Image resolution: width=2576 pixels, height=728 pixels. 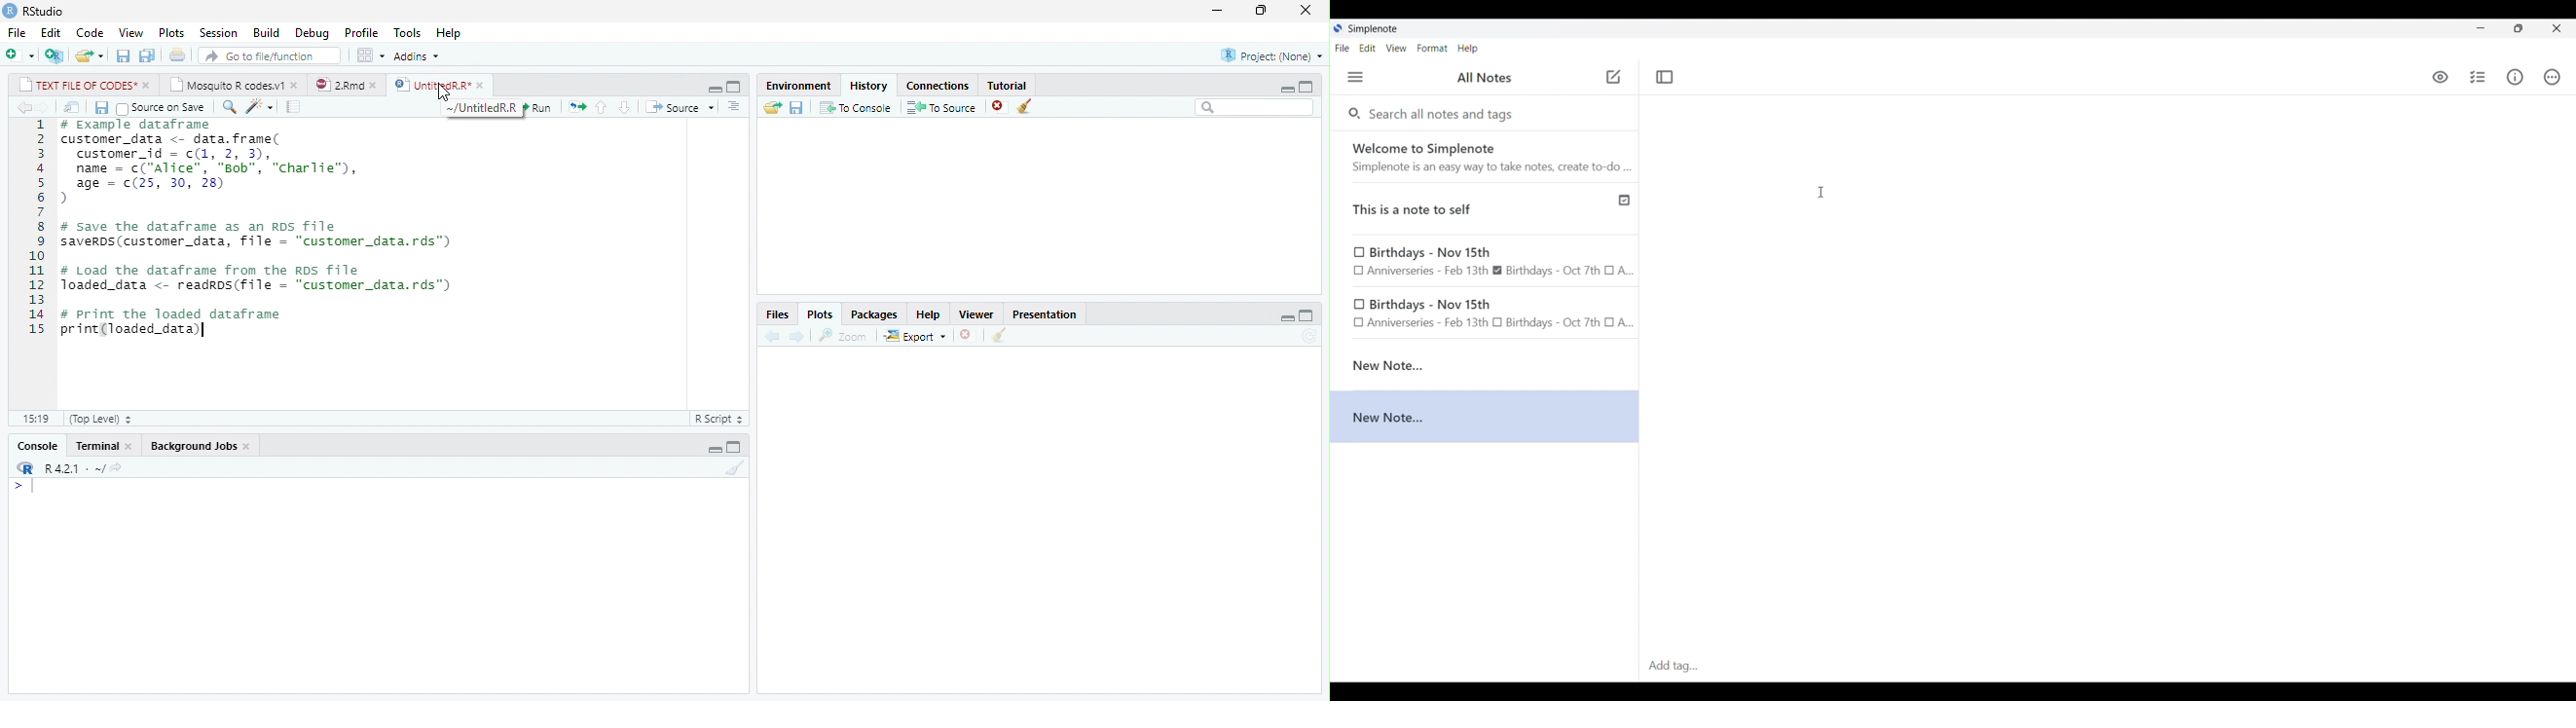 I want to click on Console, so click(x=38, y=446).